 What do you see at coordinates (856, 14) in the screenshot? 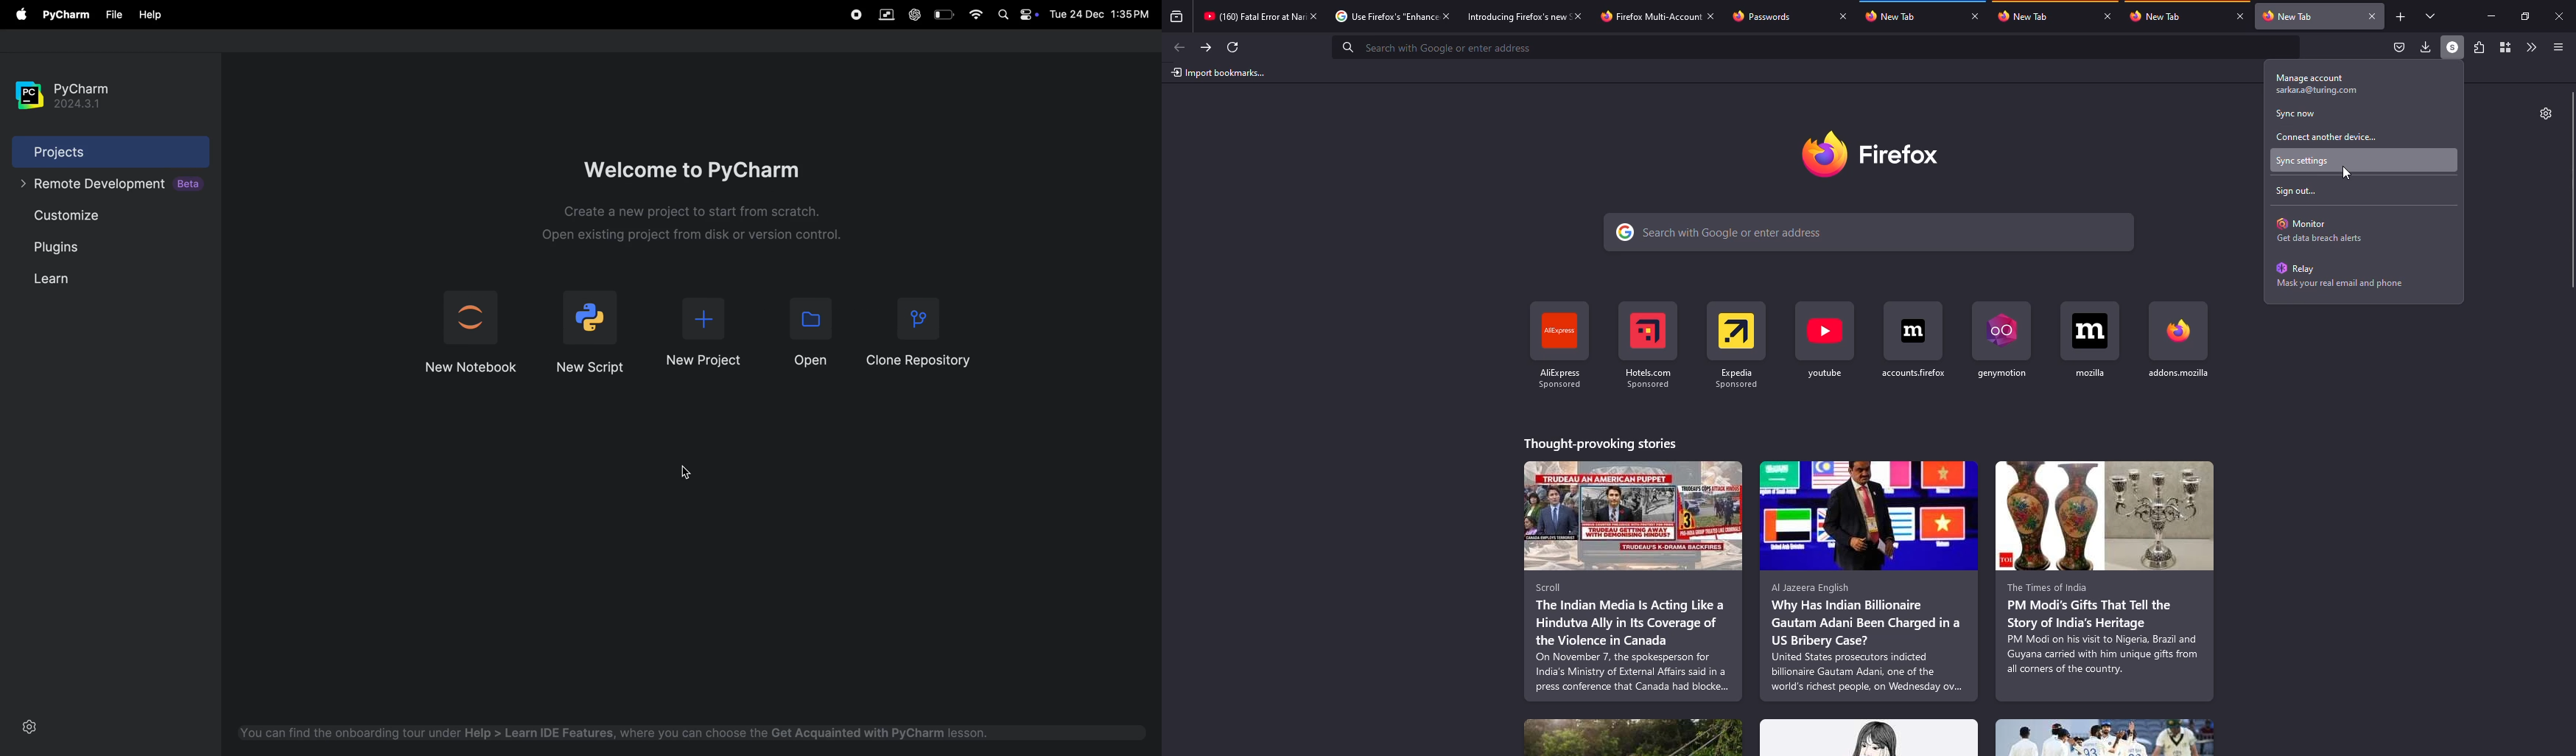
I see `record` at bounding box center [856, 14].